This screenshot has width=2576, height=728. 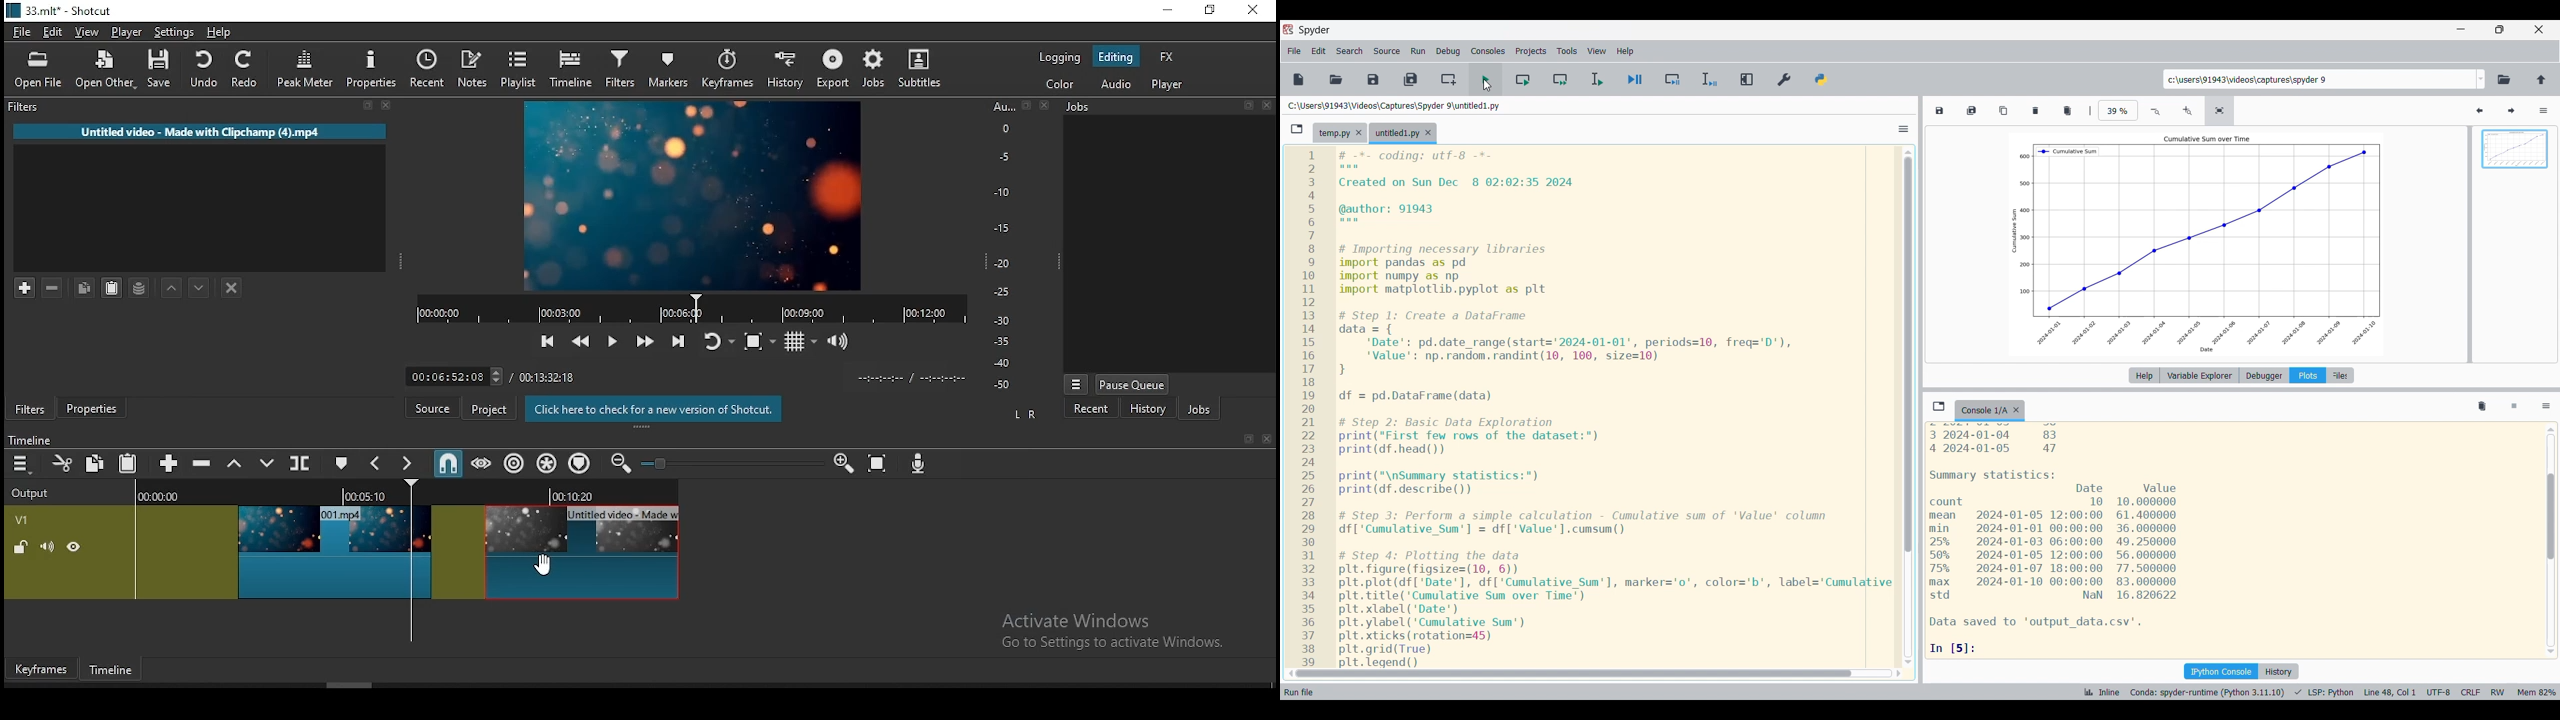 I want to click on Create new cell at the current line, so click(x=1448, y=80).